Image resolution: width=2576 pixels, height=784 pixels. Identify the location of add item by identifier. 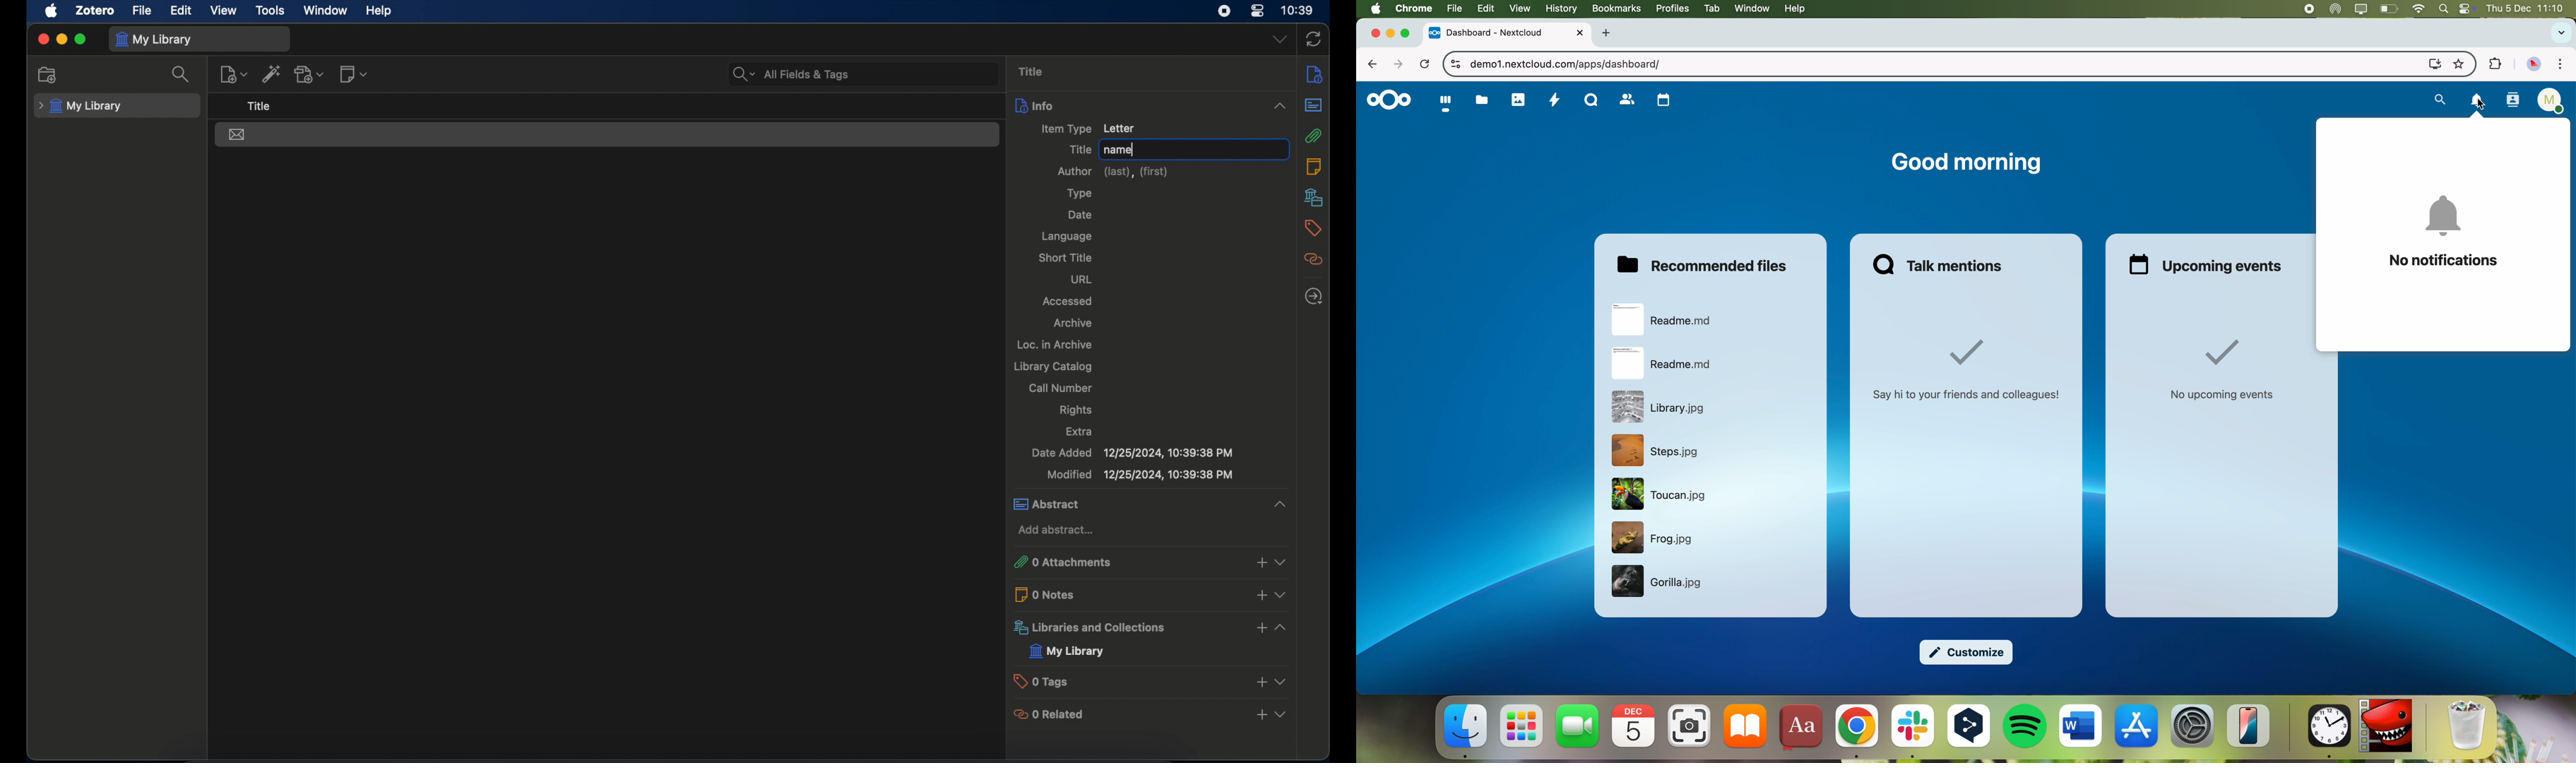
(271, 75).